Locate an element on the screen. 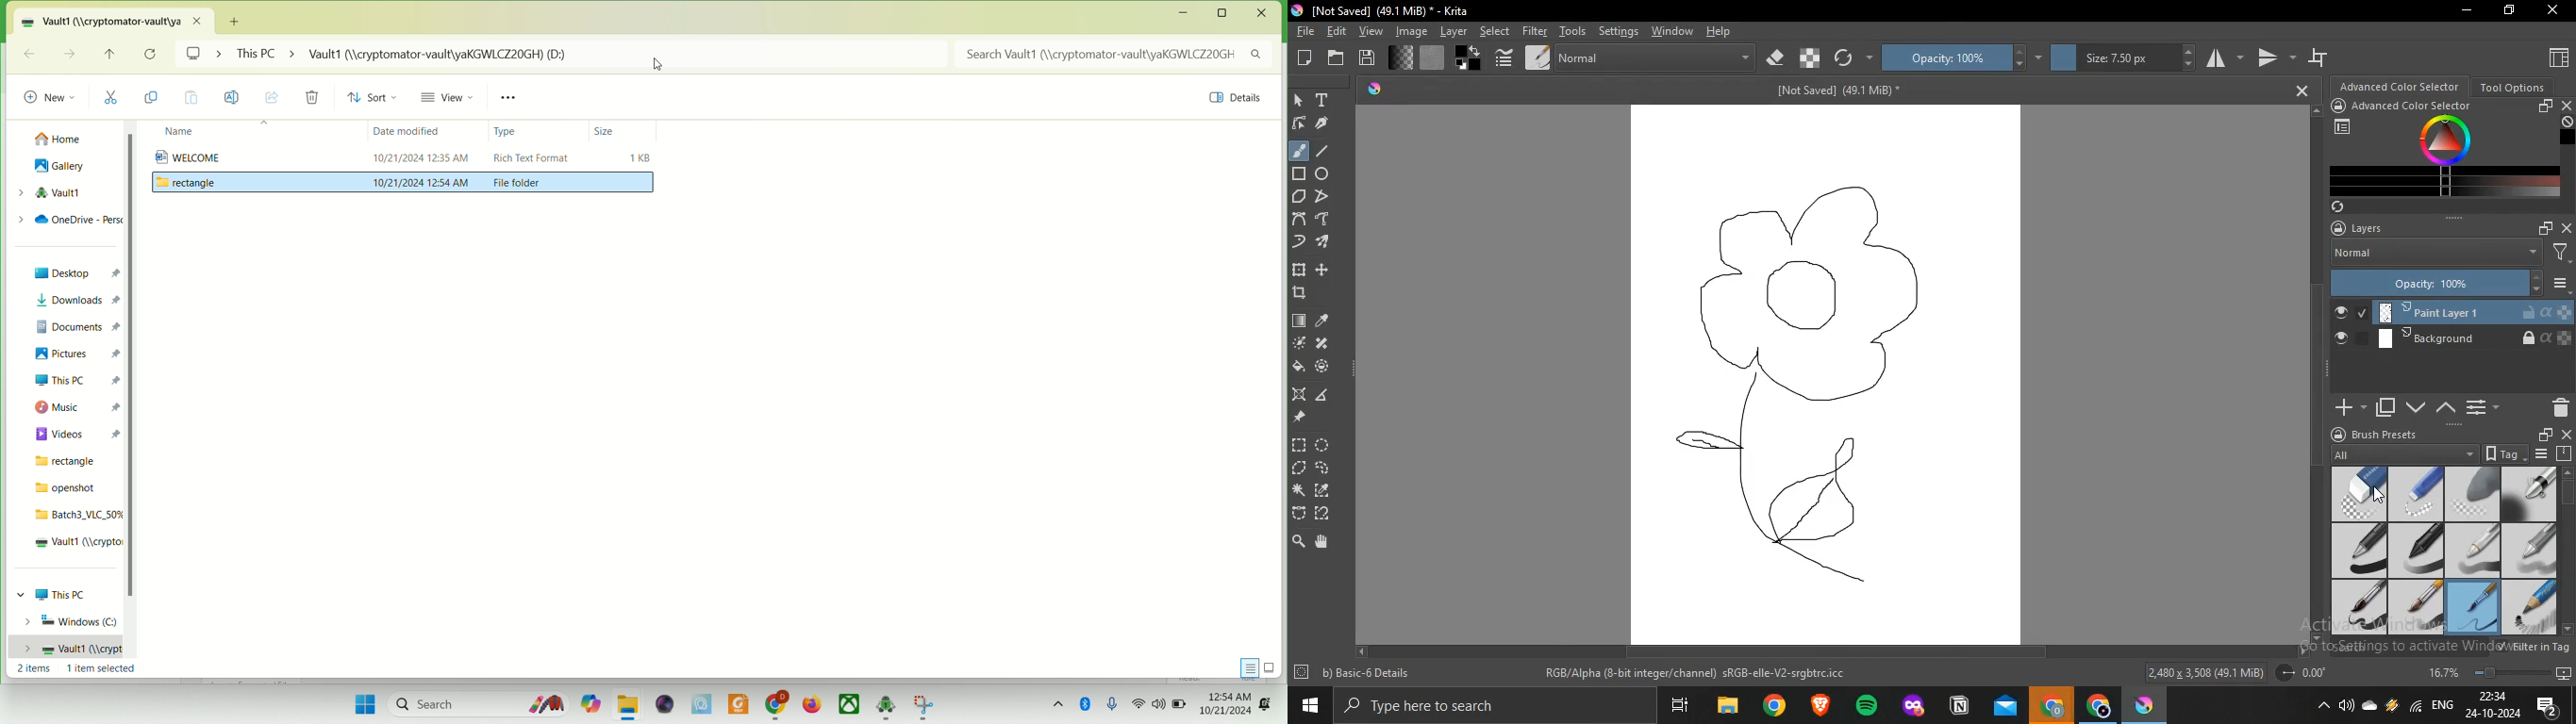 The width and height of the screenshot is (2576, 728). crop image is located at coordinates (1300, 291).